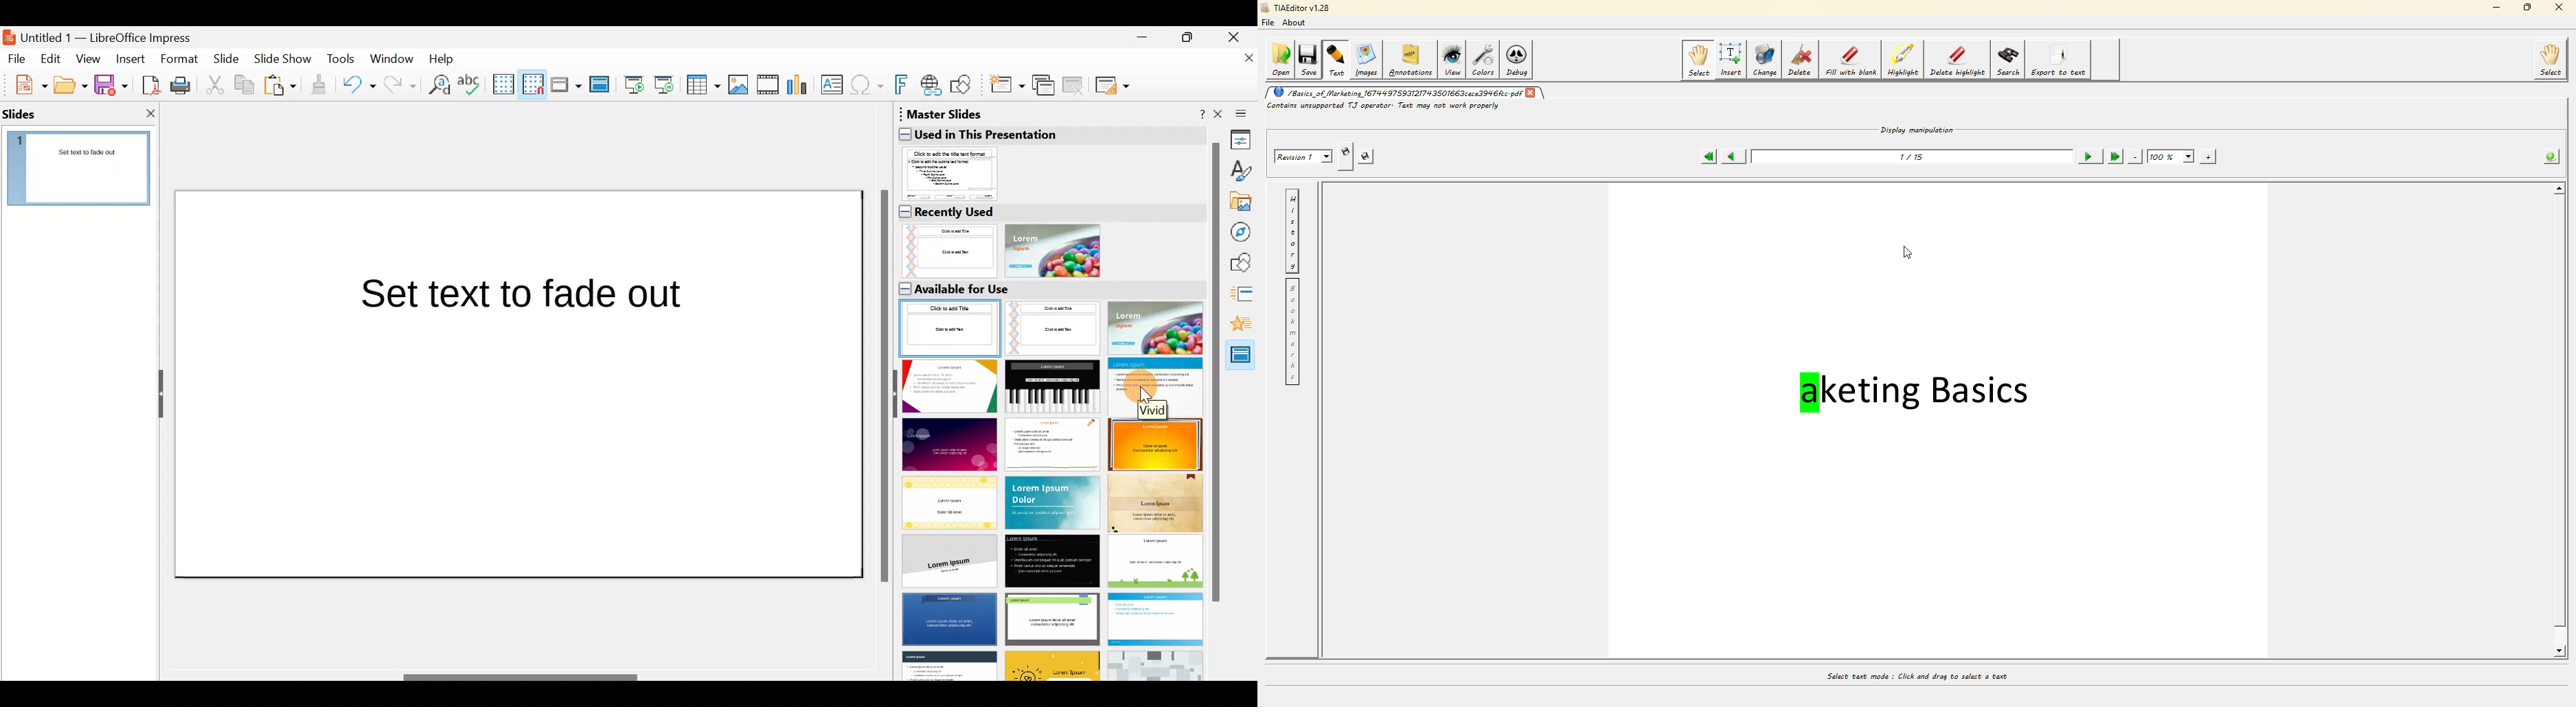 Image resolution: width=2576 pixels, height=728 pixels. Describe the element at coordinates (741, 85) in the screenshot. I see `Insert image` at that location.